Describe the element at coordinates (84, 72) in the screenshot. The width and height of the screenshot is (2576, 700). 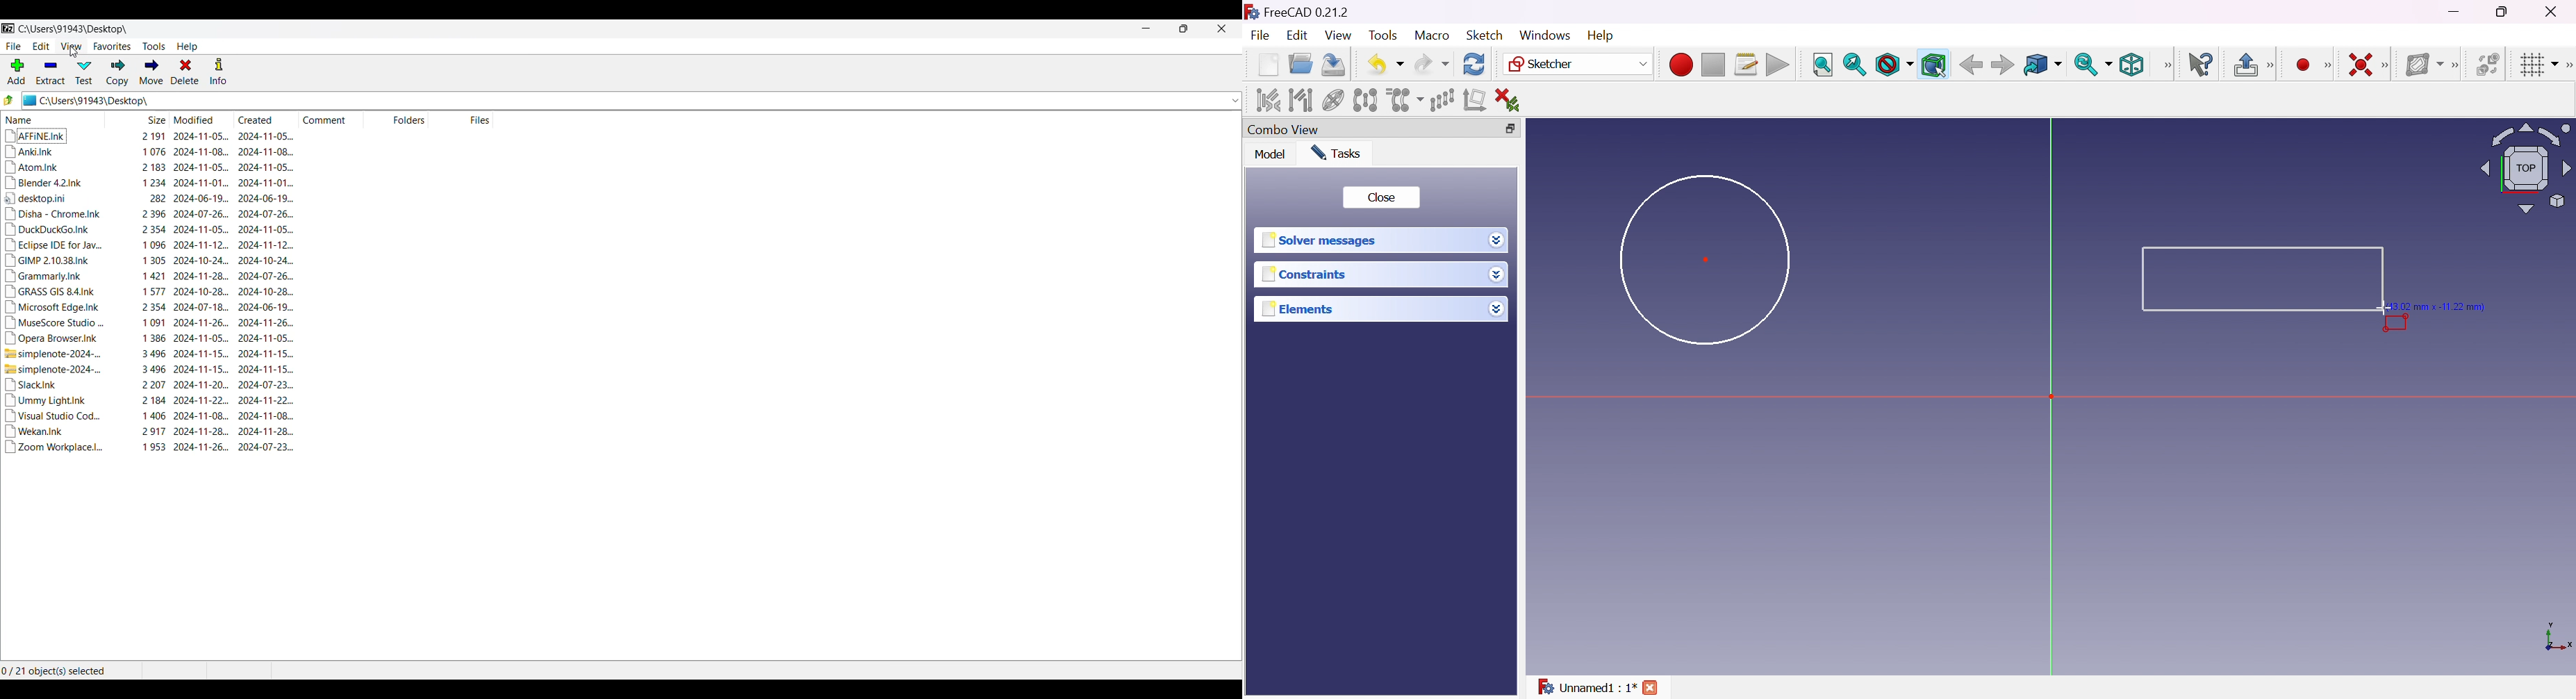
I see `Test` at that location.